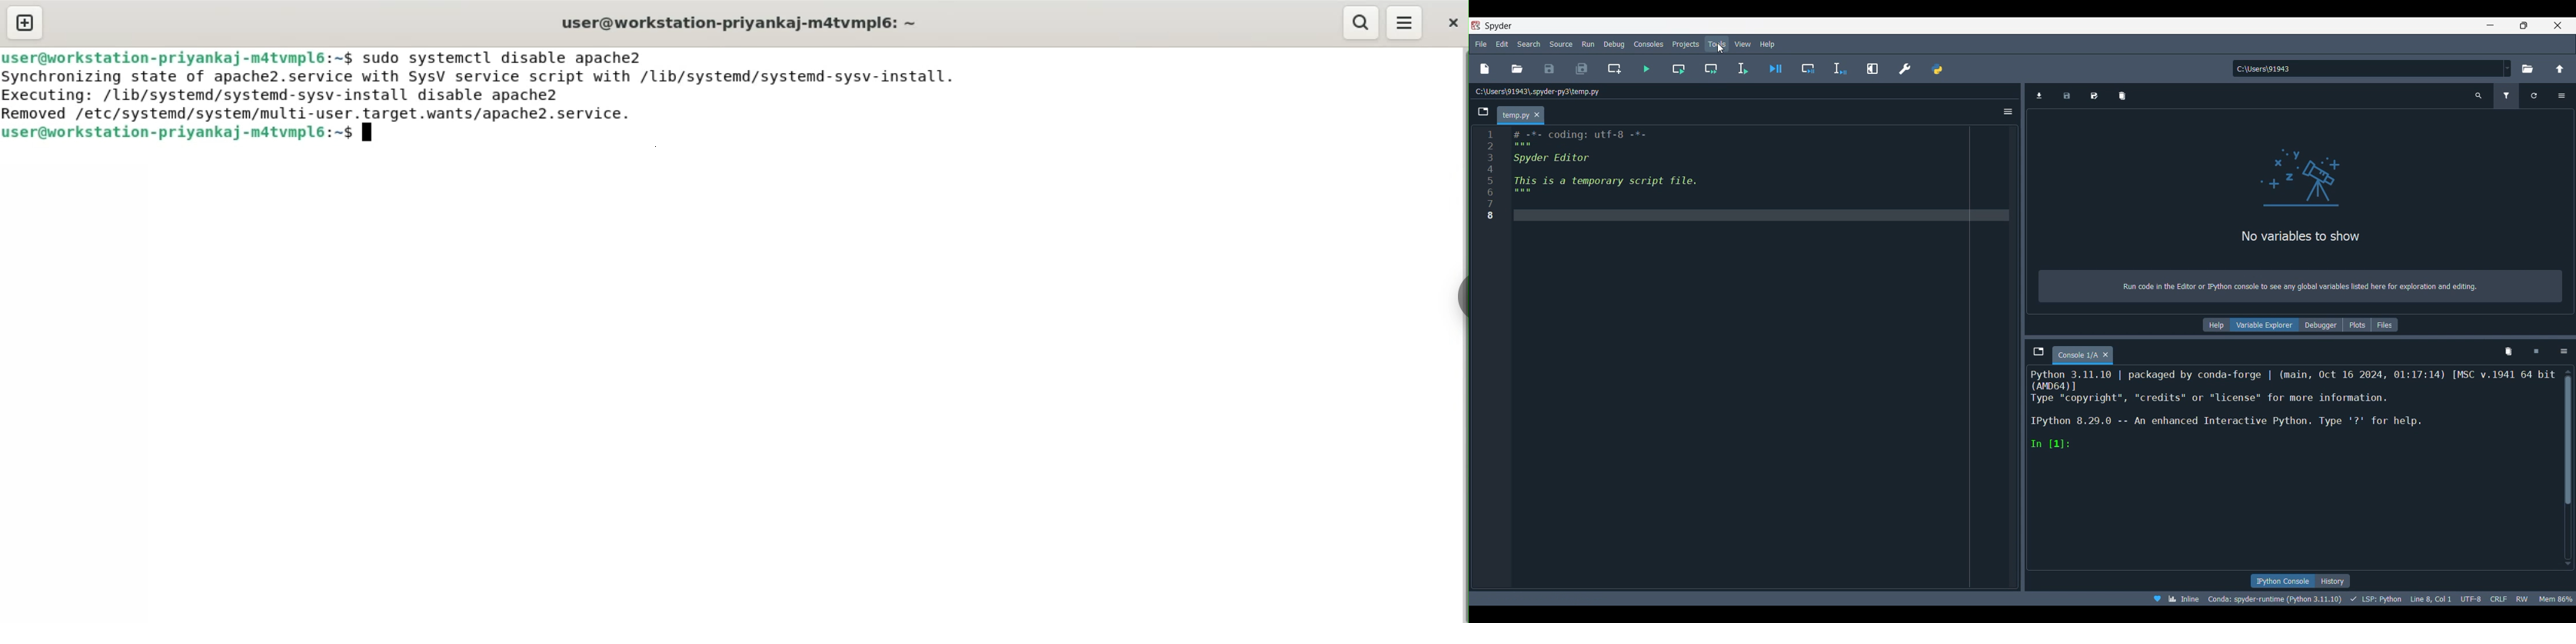 Image resolution: width=2576 pixels, height=644 pixels. Describe the element at coordinates (2536, 352) in the screenshot. I see `Interrupt kernel` at that location.